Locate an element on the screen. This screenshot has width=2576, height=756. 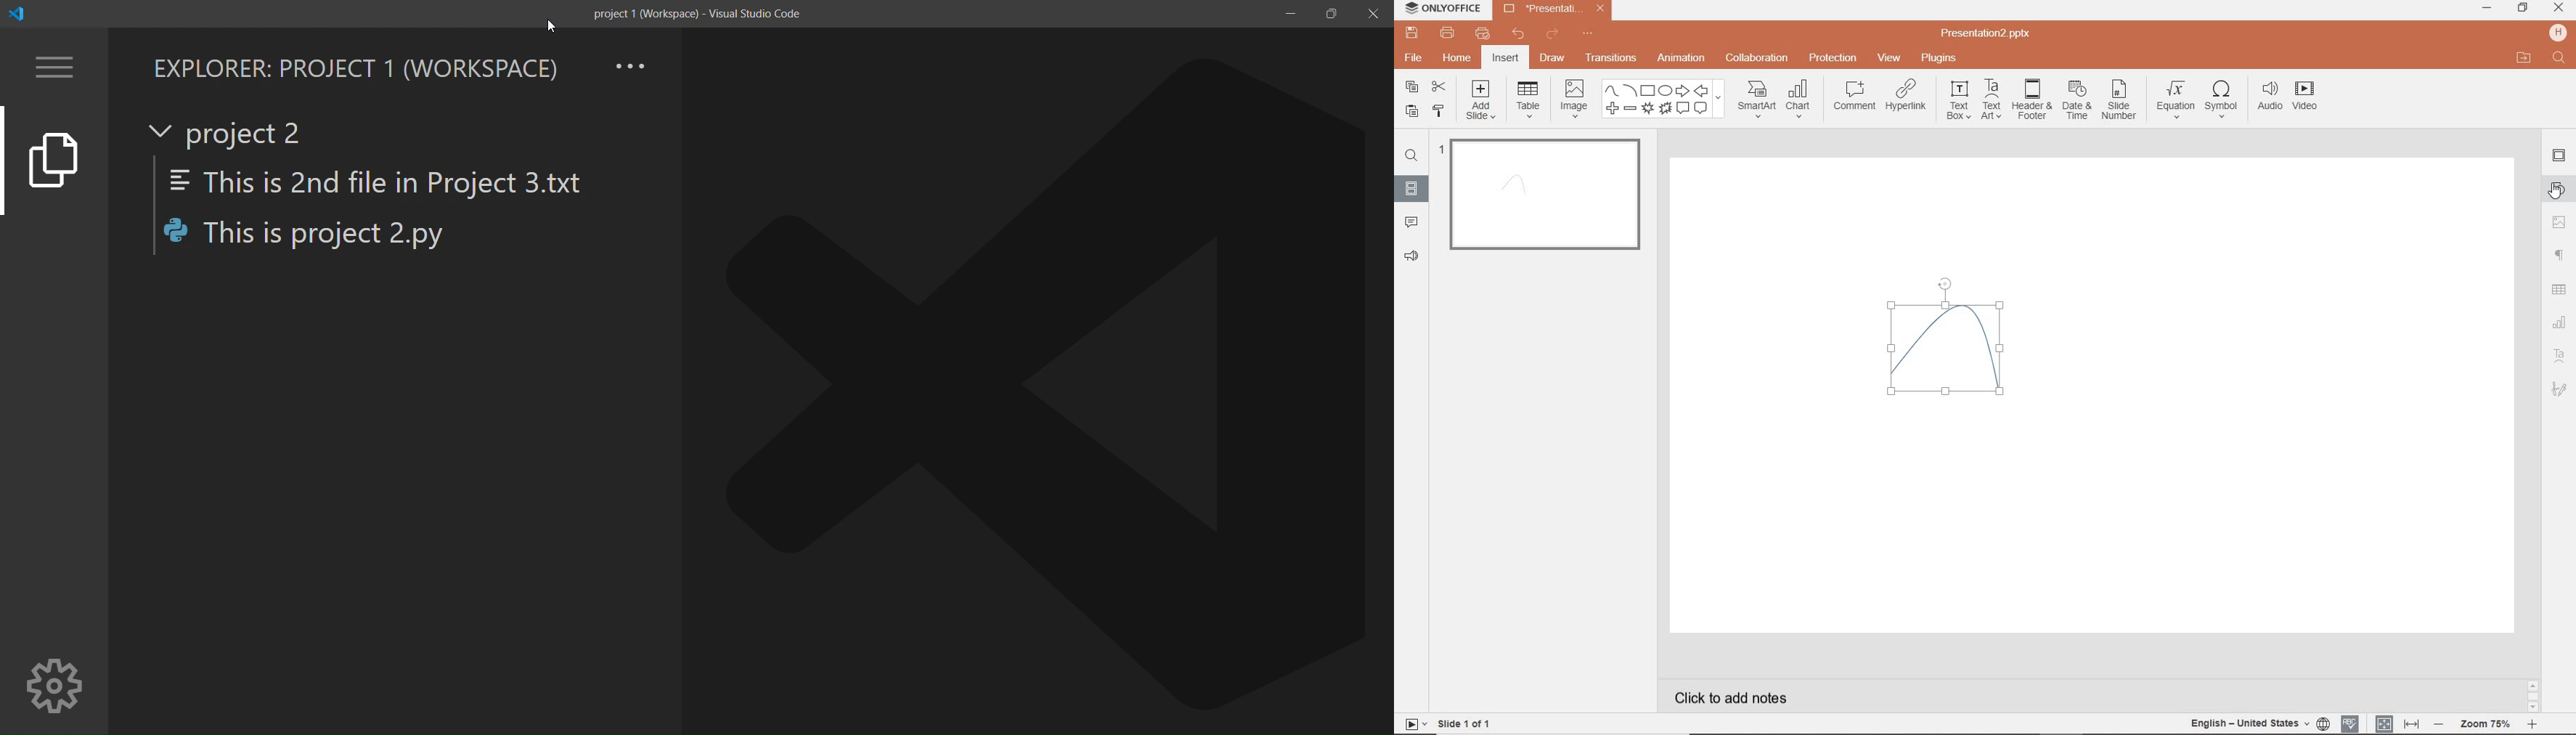
SLIDE1 is located at coordinates (1542, 199).